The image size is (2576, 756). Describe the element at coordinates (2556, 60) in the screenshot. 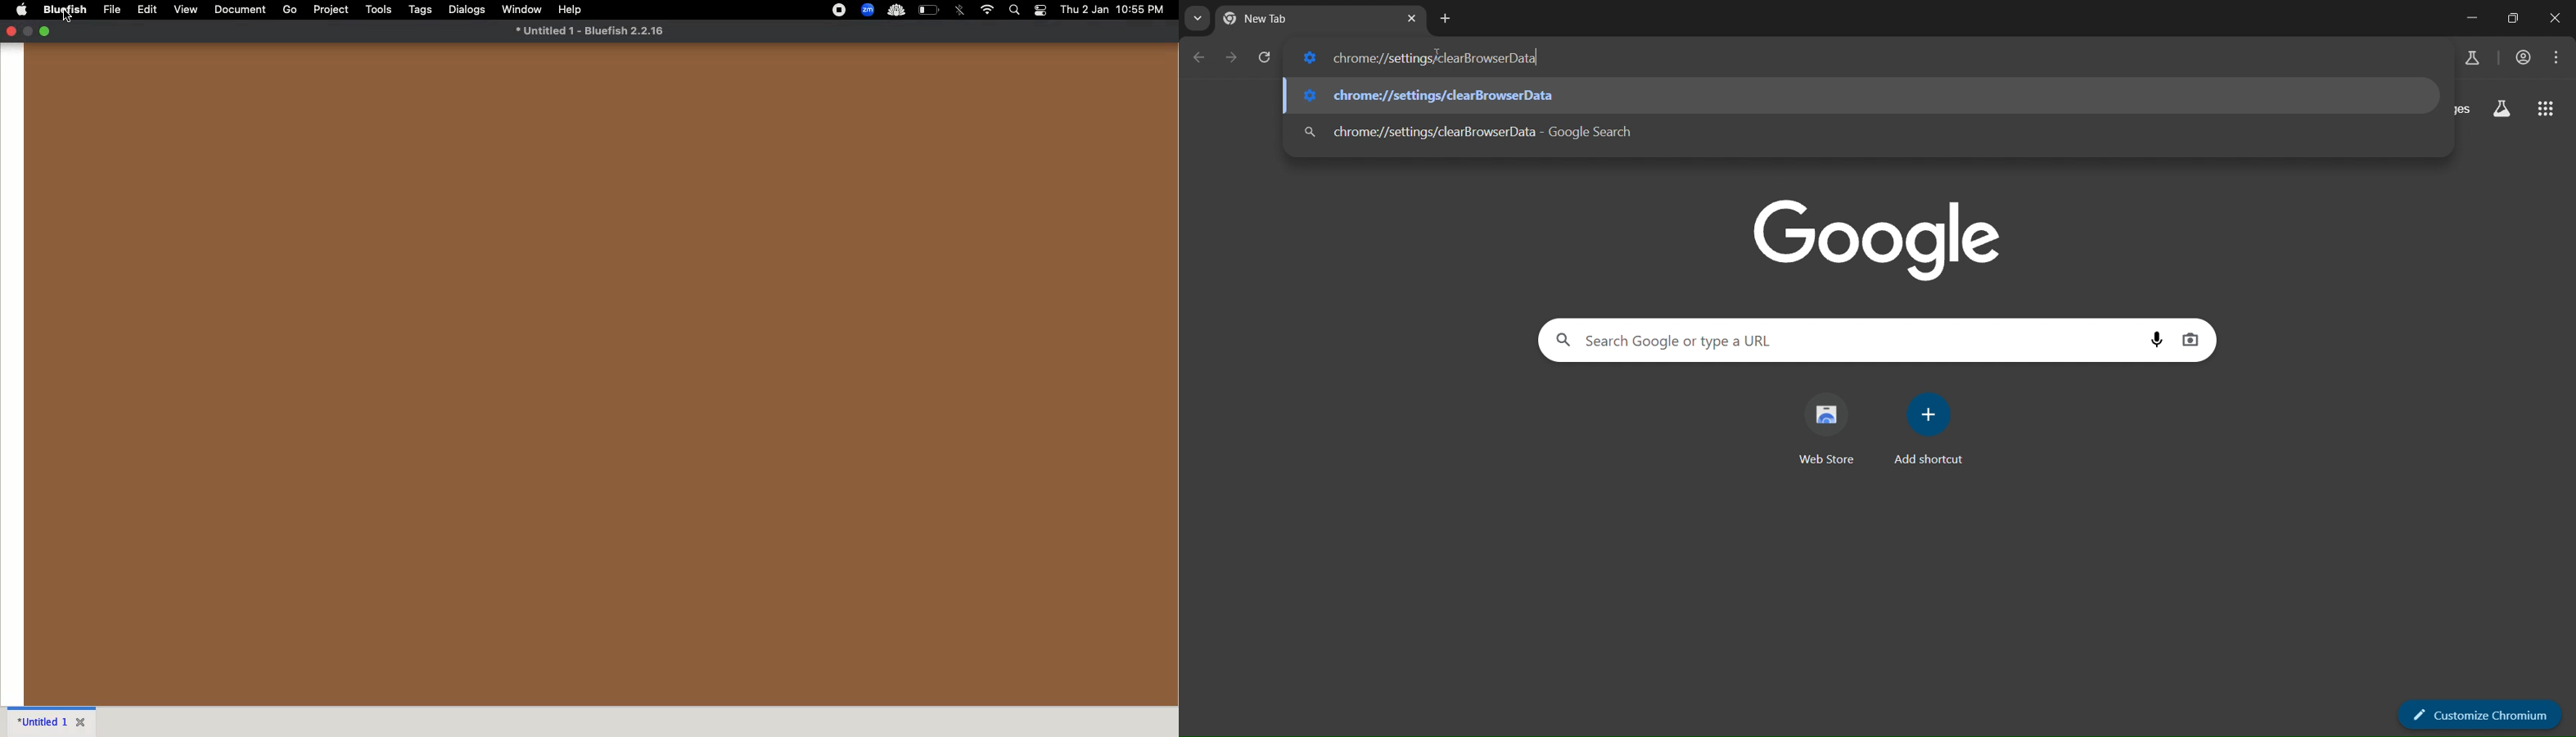

I see `menu` at that location.